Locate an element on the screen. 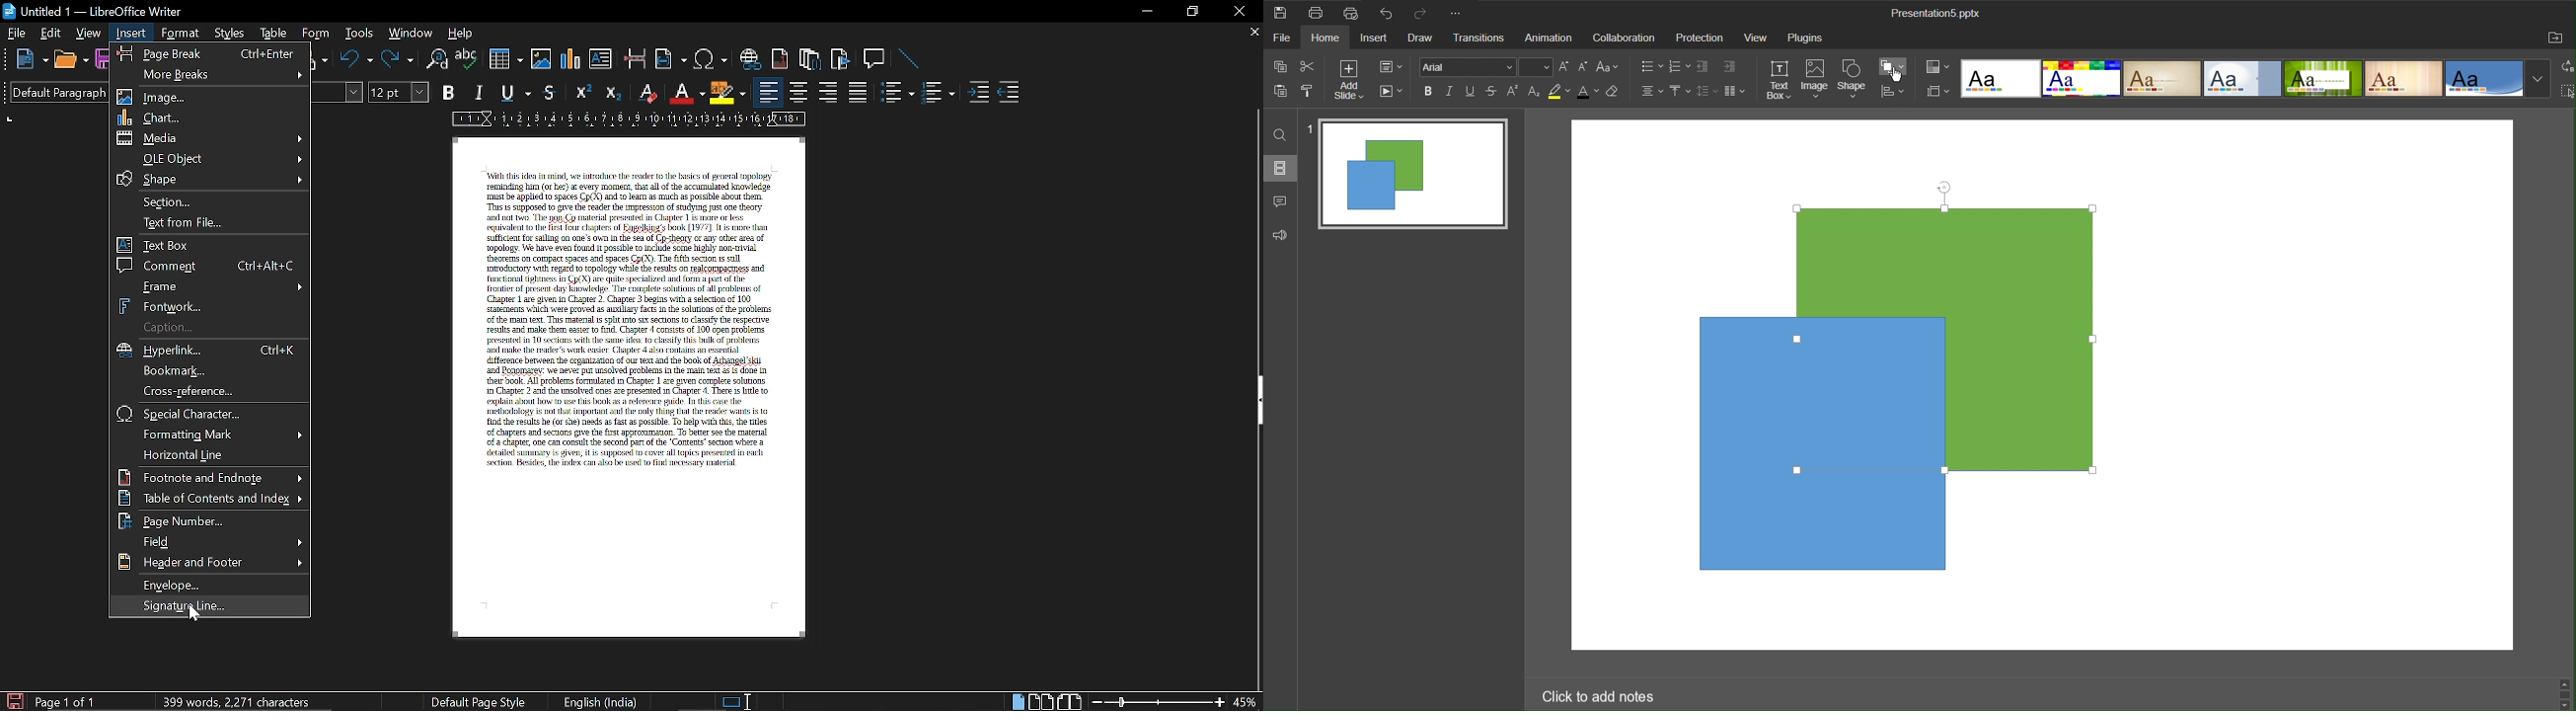 The image size is (2576, 728). Playback is located at coordinates (1392, 93).